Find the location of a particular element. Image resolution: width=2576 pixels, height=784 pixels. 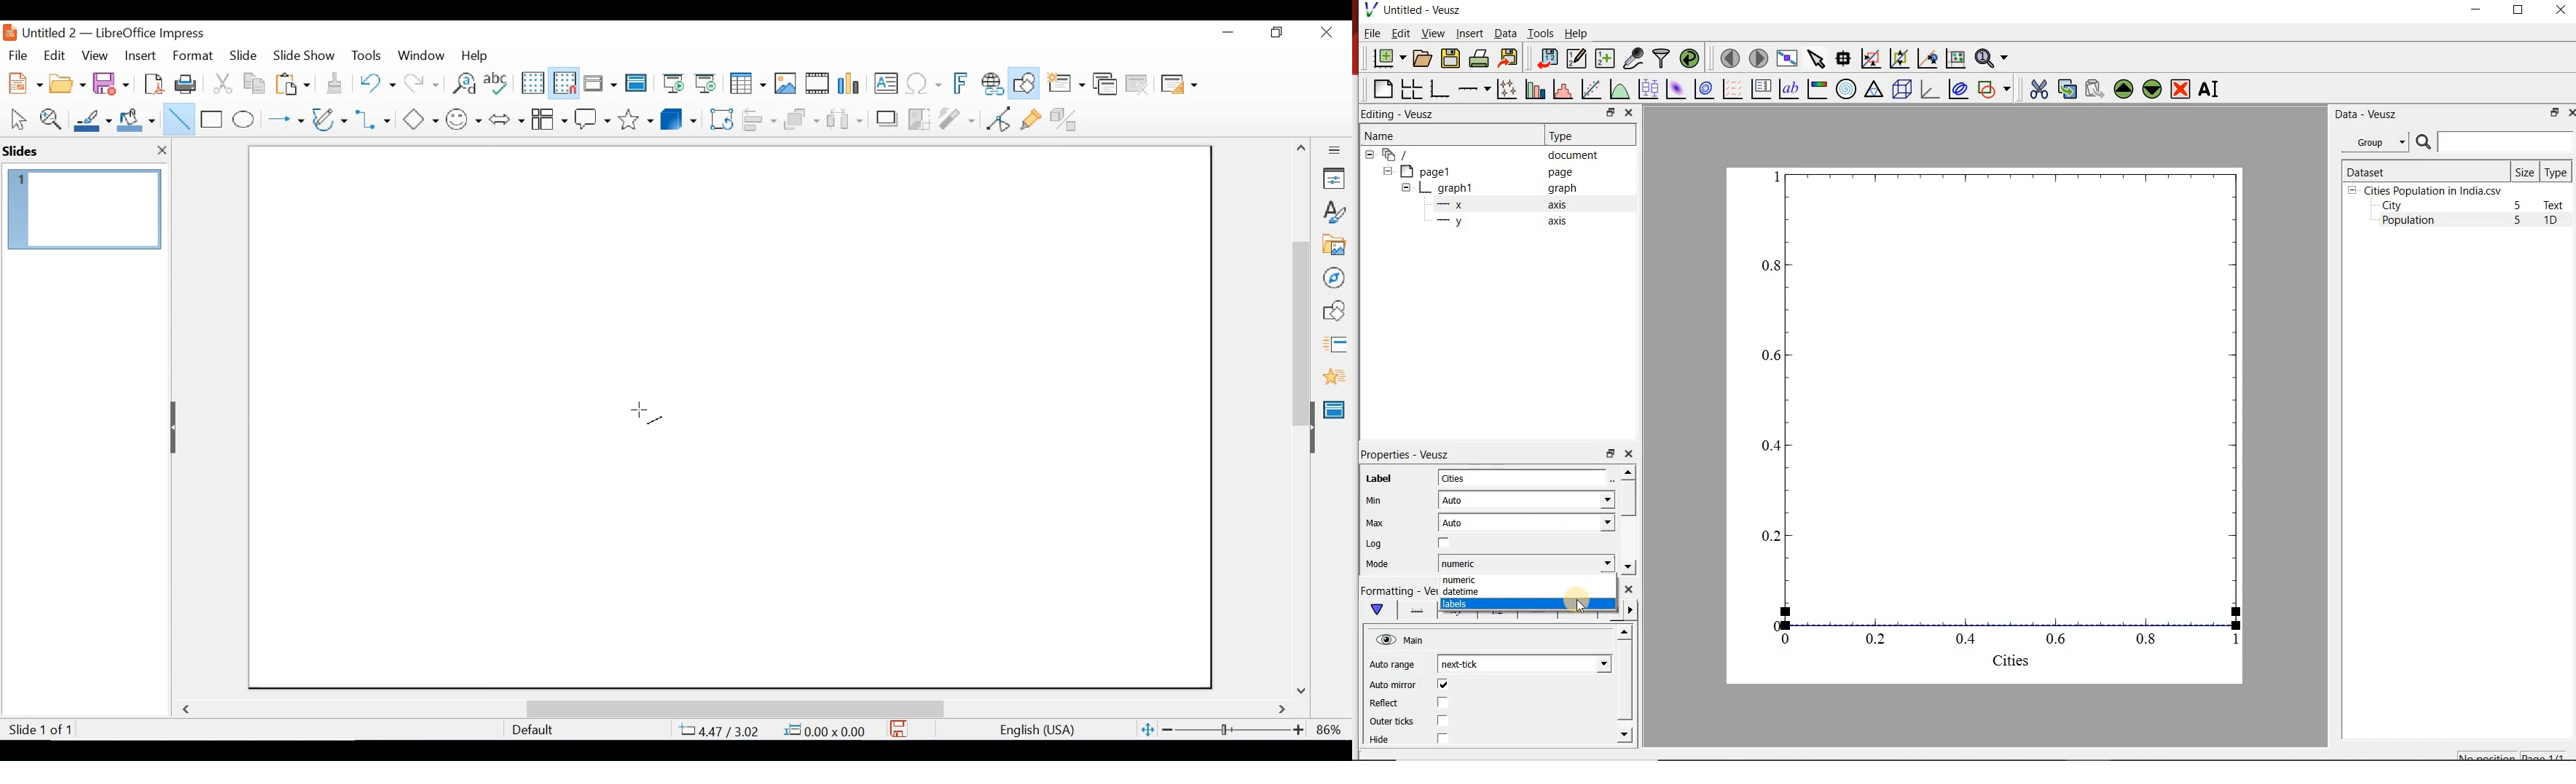

Fit Slide to current window is located at coordinates (1148, 730).